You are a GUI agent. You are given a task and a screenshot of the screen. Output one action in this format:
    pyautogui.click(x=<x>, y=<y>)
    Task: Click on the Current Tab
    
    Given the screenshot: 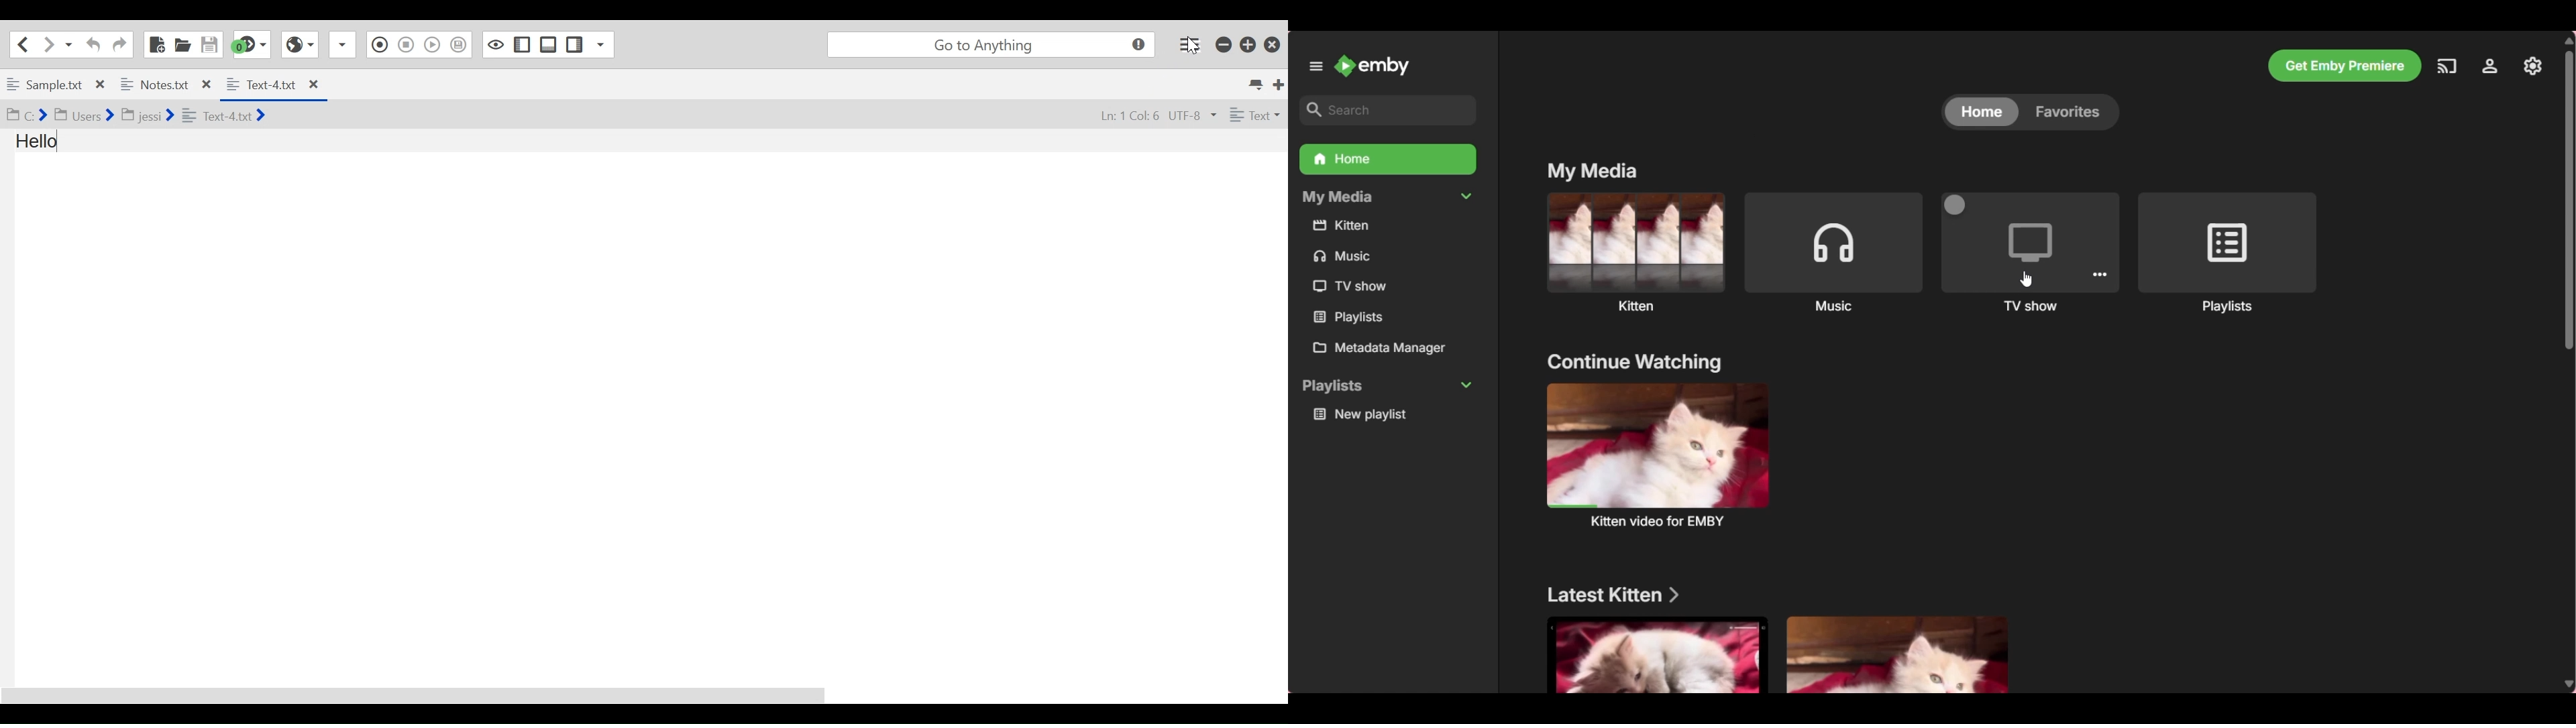 What is the action you would take?
    pyautogui.click(x=272, y=85)
    